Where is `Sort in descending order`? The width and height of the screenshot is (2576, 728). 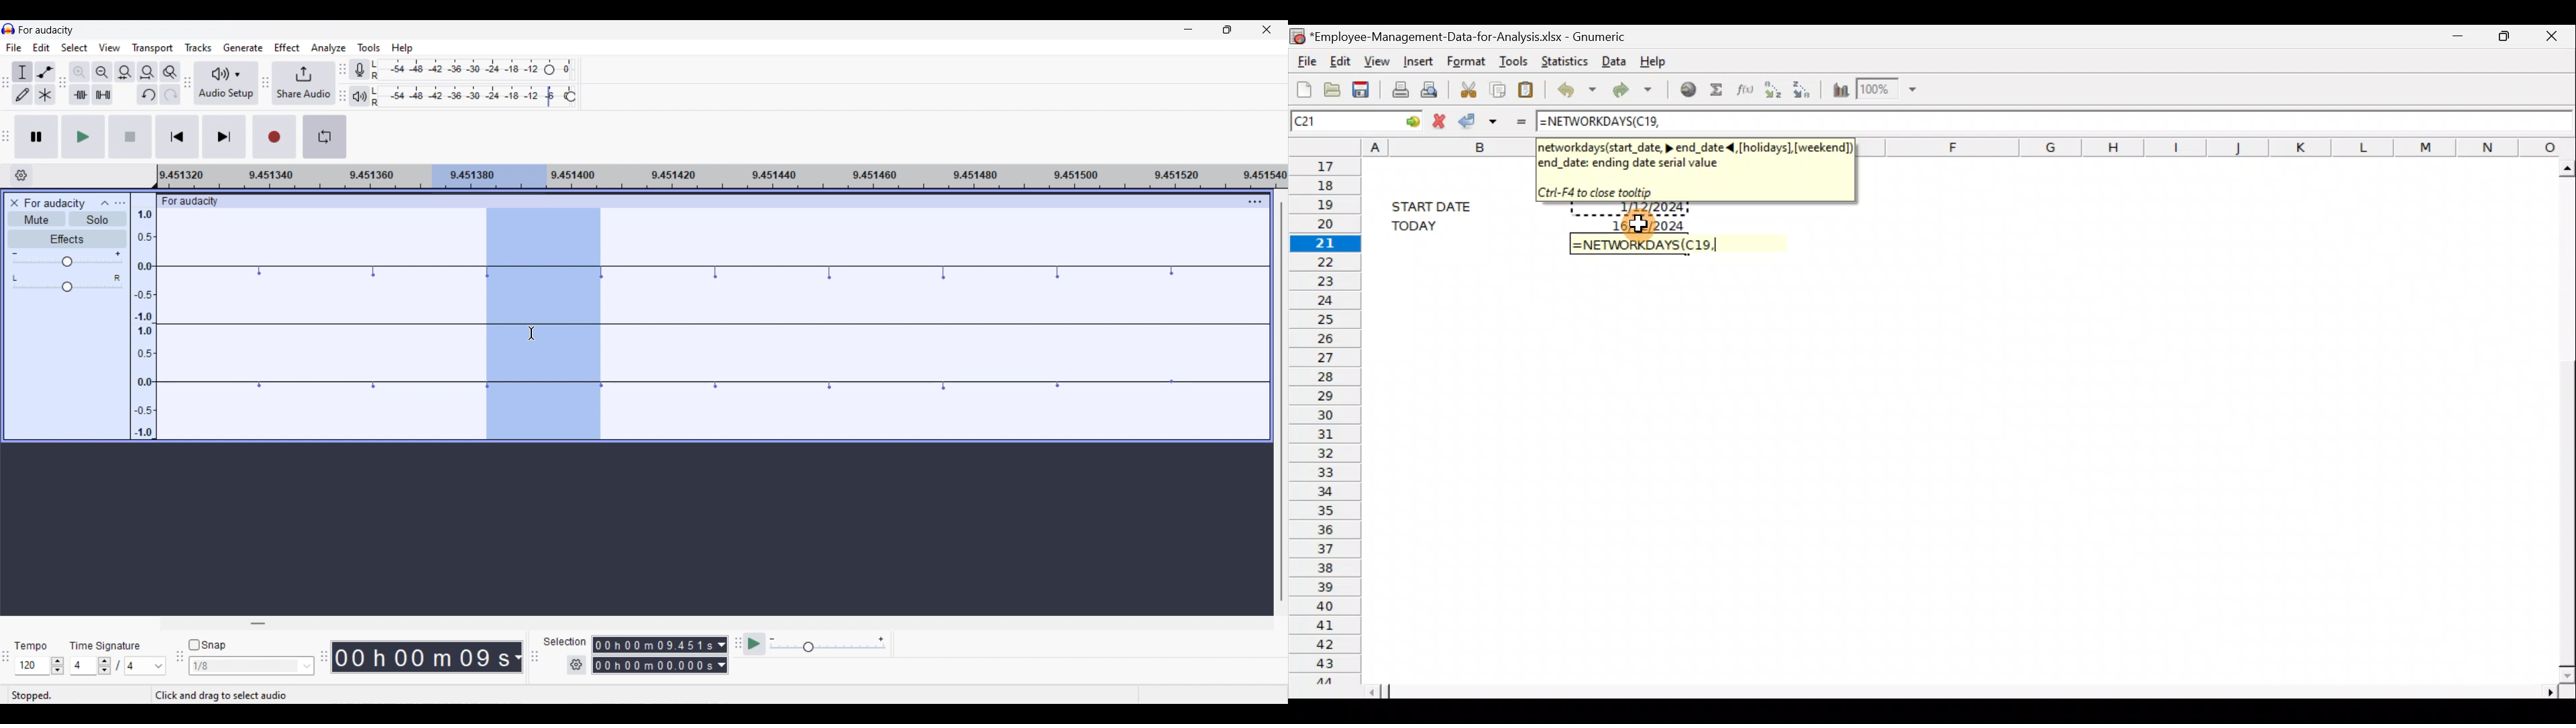 Sort in descending order is located at coordinates (1805, 89).